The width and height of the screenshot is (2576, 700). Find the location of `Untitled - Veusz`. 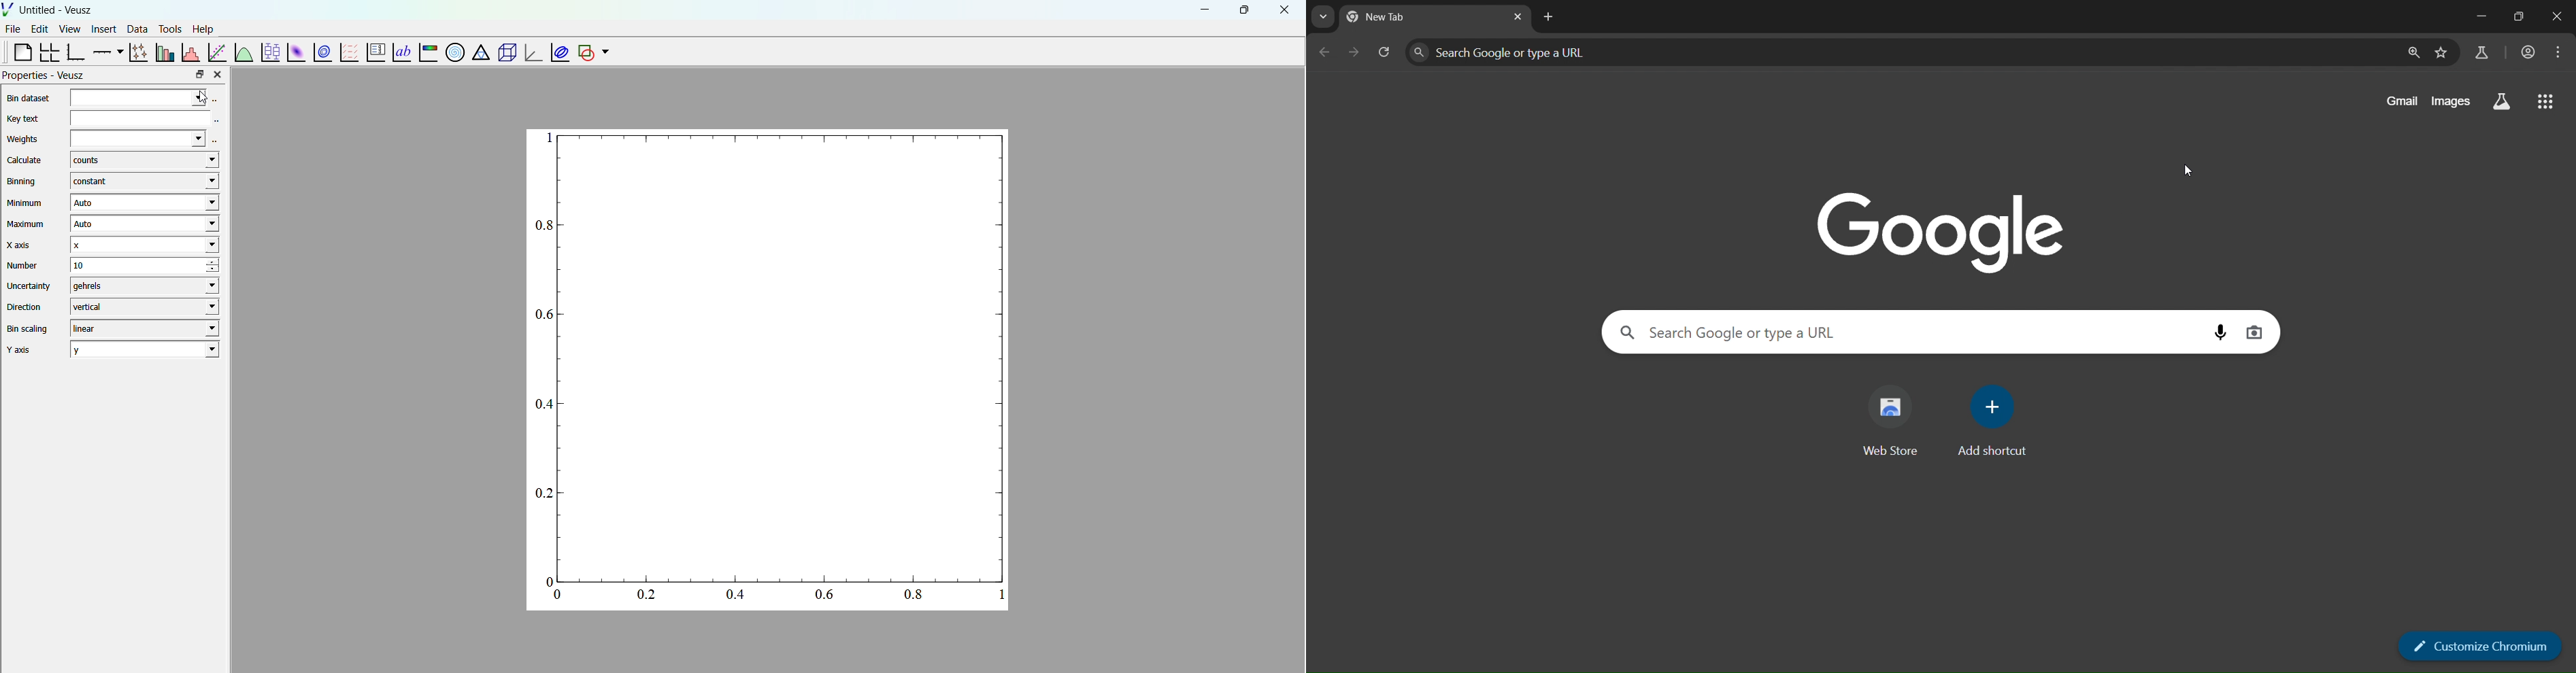

Untitled - Veusz is located at coordinates (57, 10).